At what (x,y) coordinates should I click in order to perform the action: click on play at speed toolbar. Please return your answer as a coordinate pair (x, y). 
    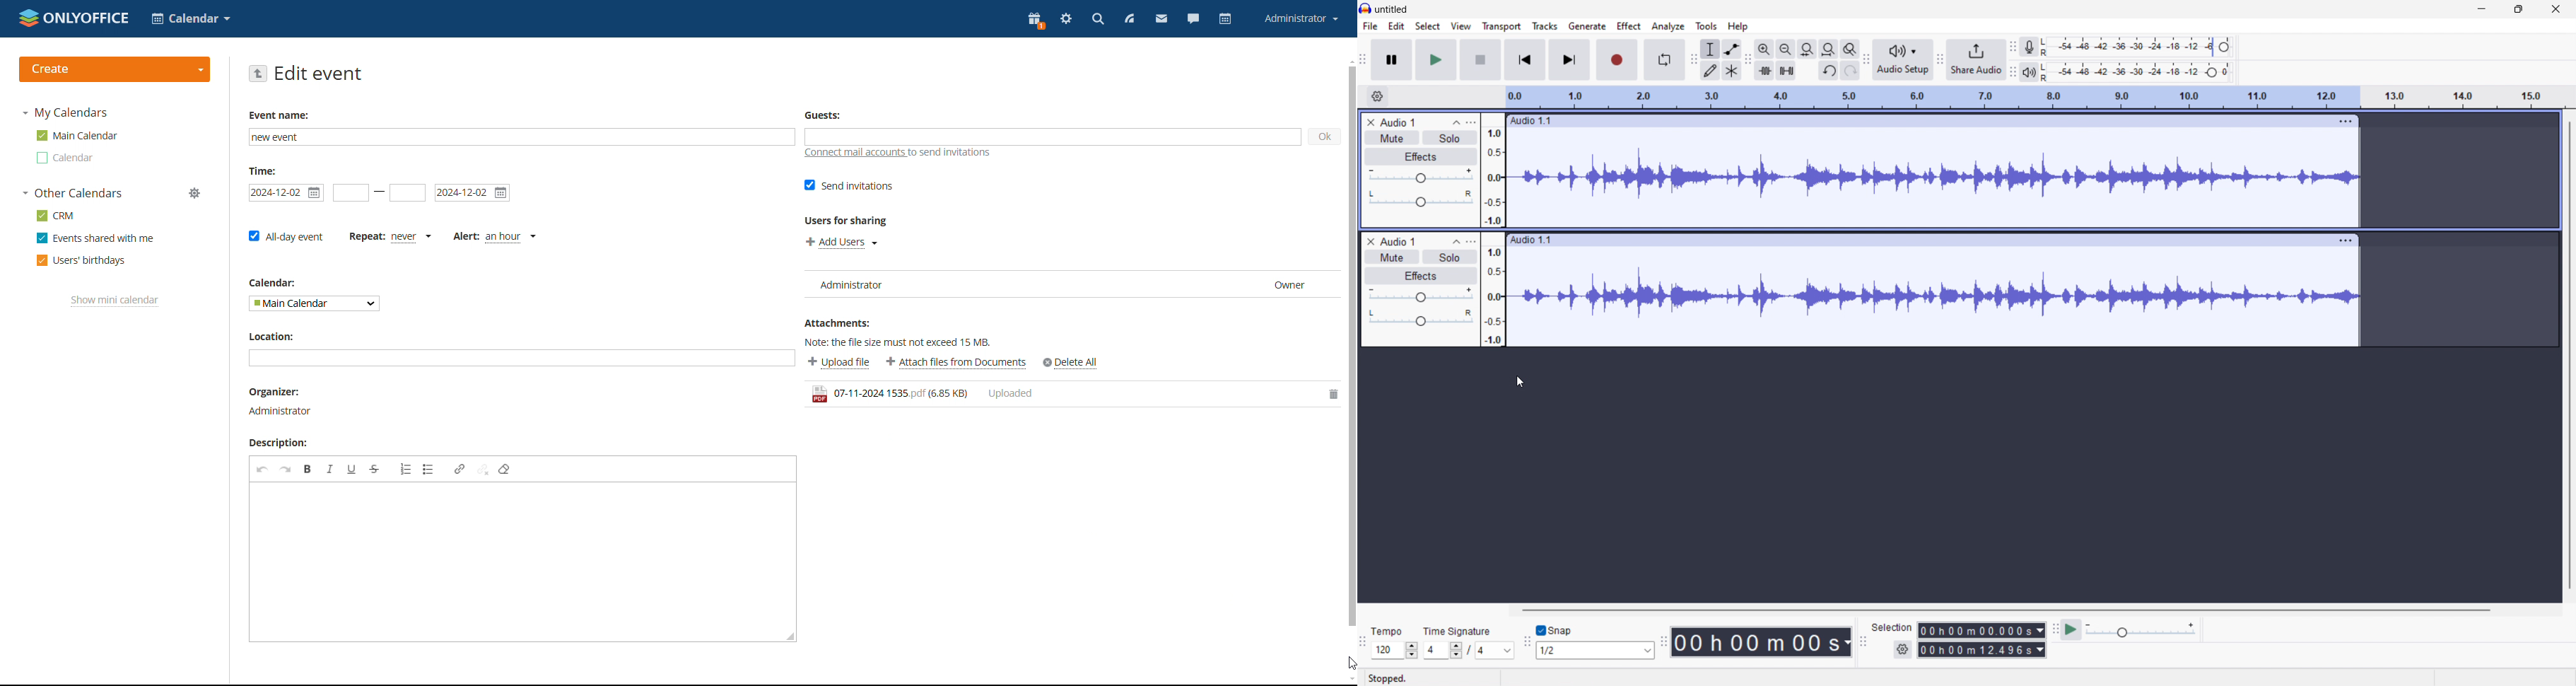
    Looking at the image, I should click on (2055, 630).